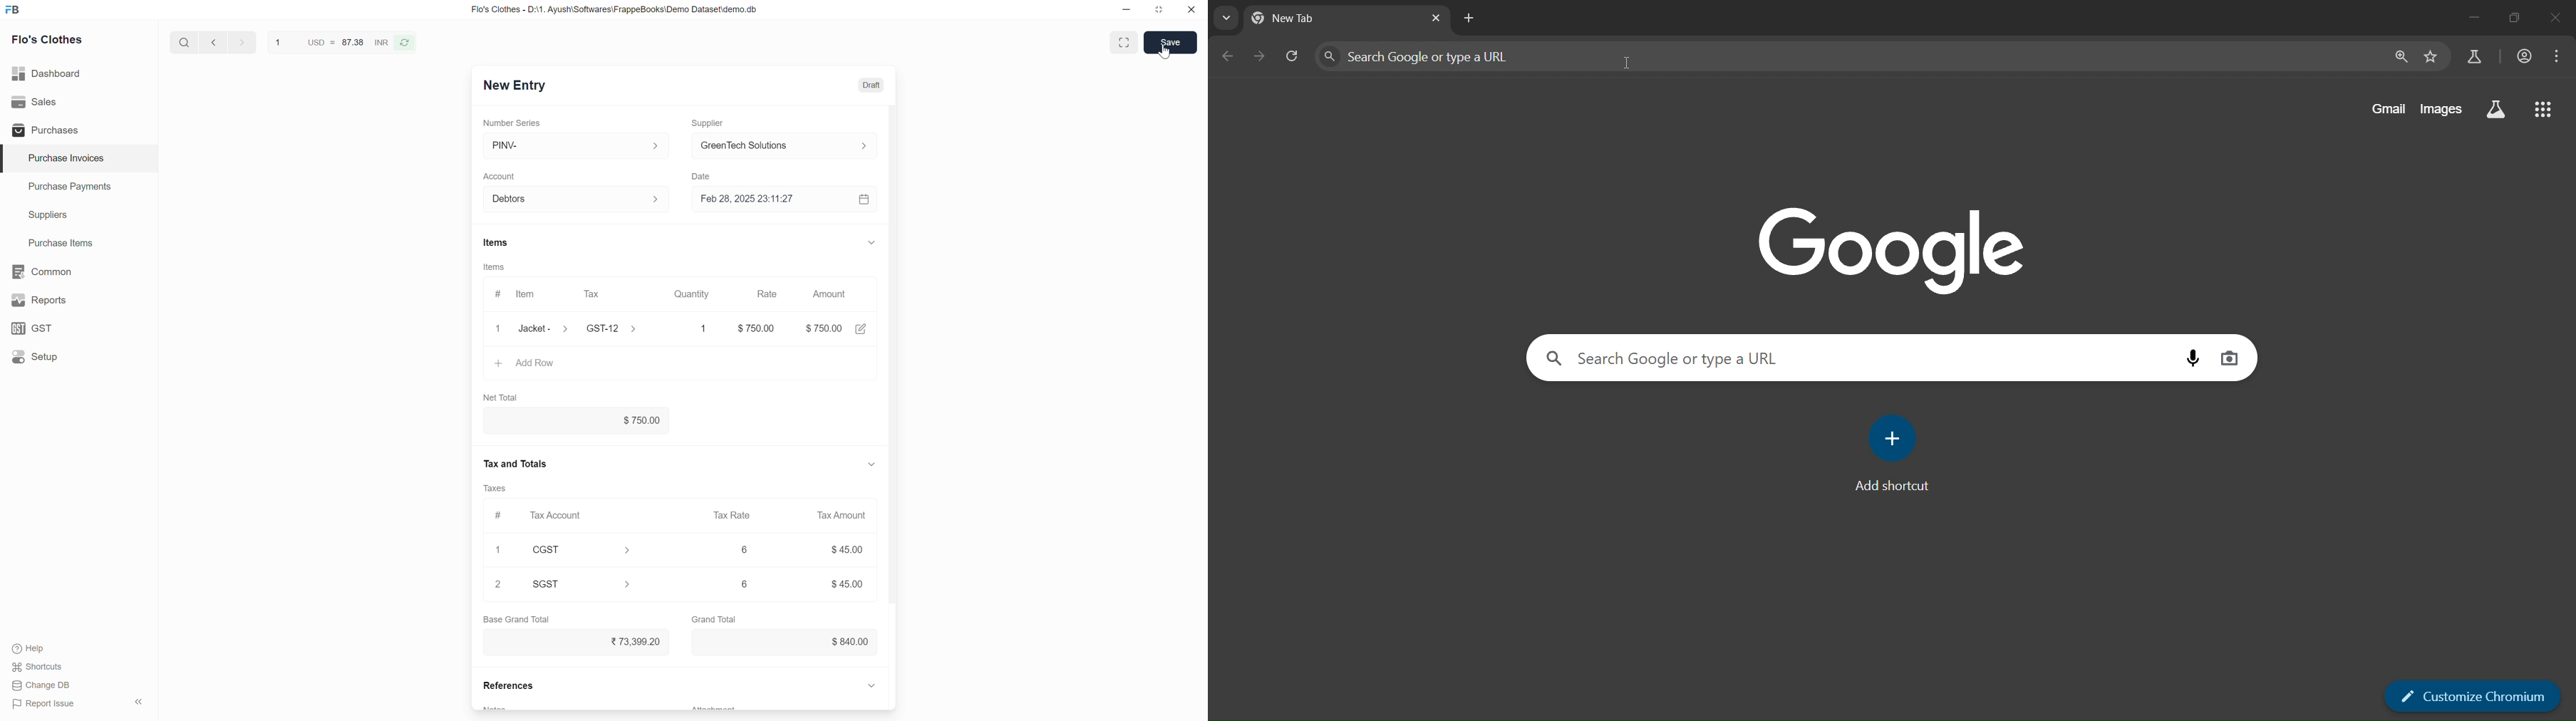  What do you see at coordinates (2558, 54) in the screenshot?
I see `menu` at bounding box center [2558, 54].